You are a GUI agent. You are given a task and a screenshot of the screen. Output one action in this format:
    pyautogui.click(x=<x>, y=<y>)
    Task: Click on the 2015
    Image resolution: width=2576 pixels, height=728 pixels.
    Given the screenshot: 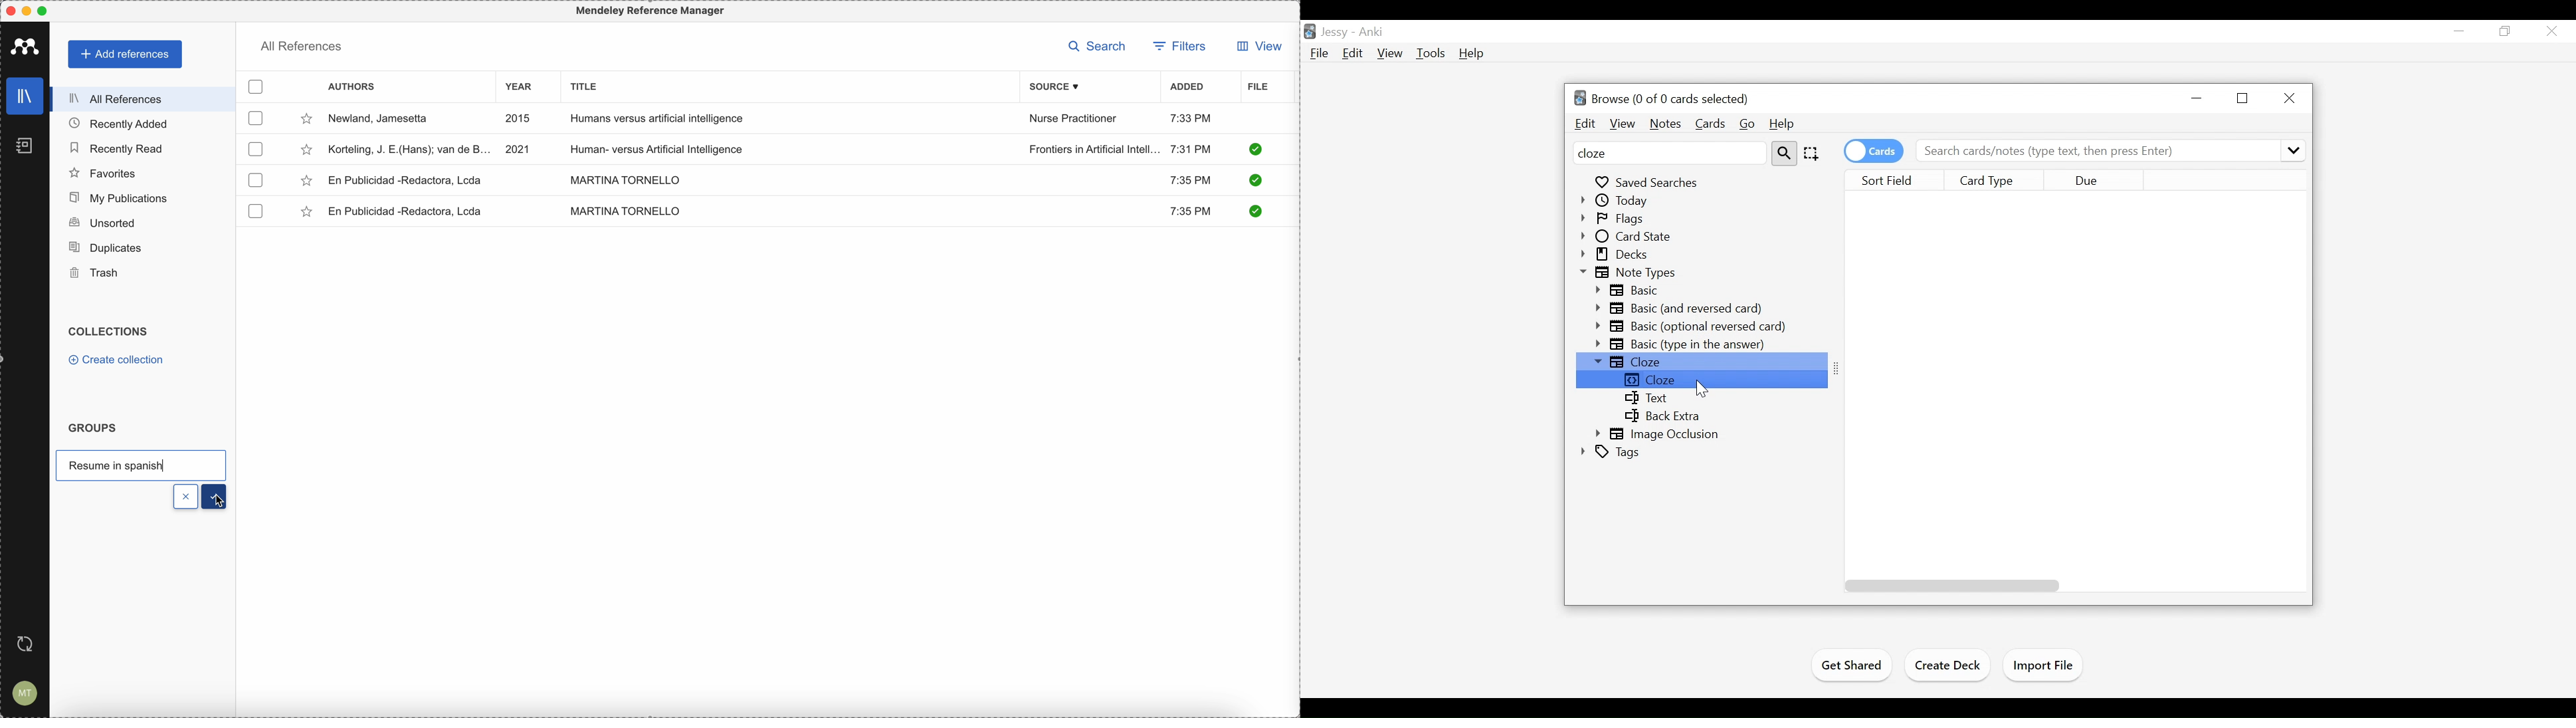 What is the action you would take?
    pyautogui.click(x=520, y=119)
    